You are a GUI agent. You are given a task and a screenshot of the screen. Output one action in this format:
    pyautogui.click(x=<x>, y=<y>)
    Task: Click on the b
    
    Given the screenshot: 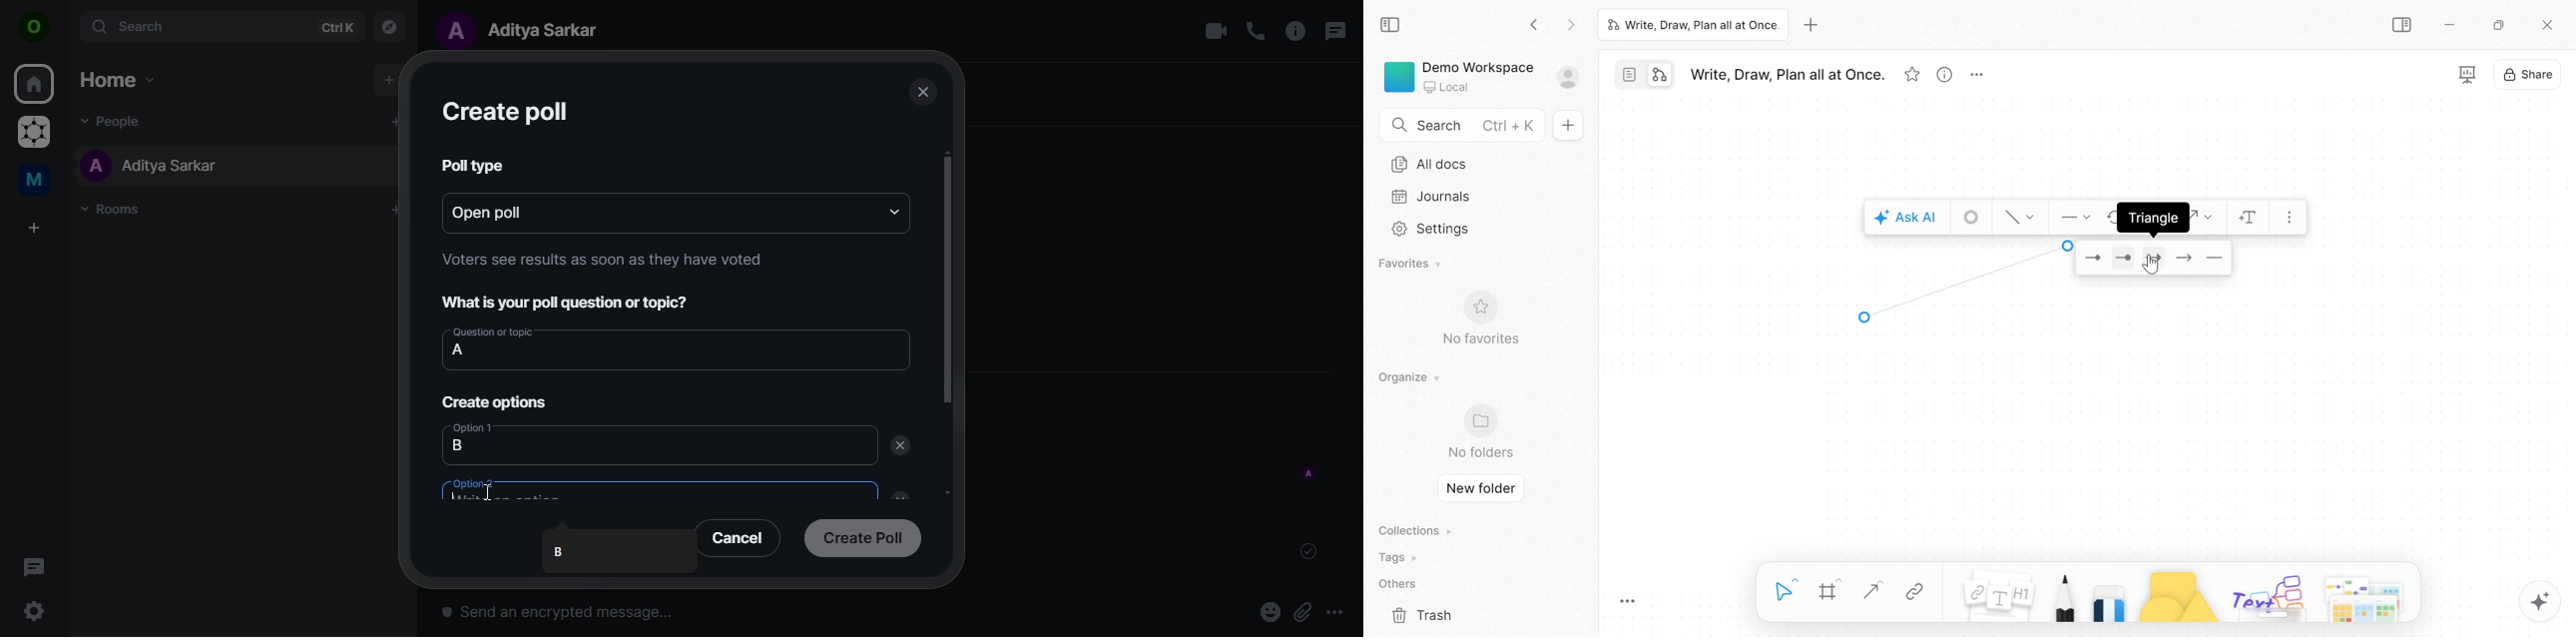 What is the action you would take?
    pyautogui.click(x=561, y=552)
    